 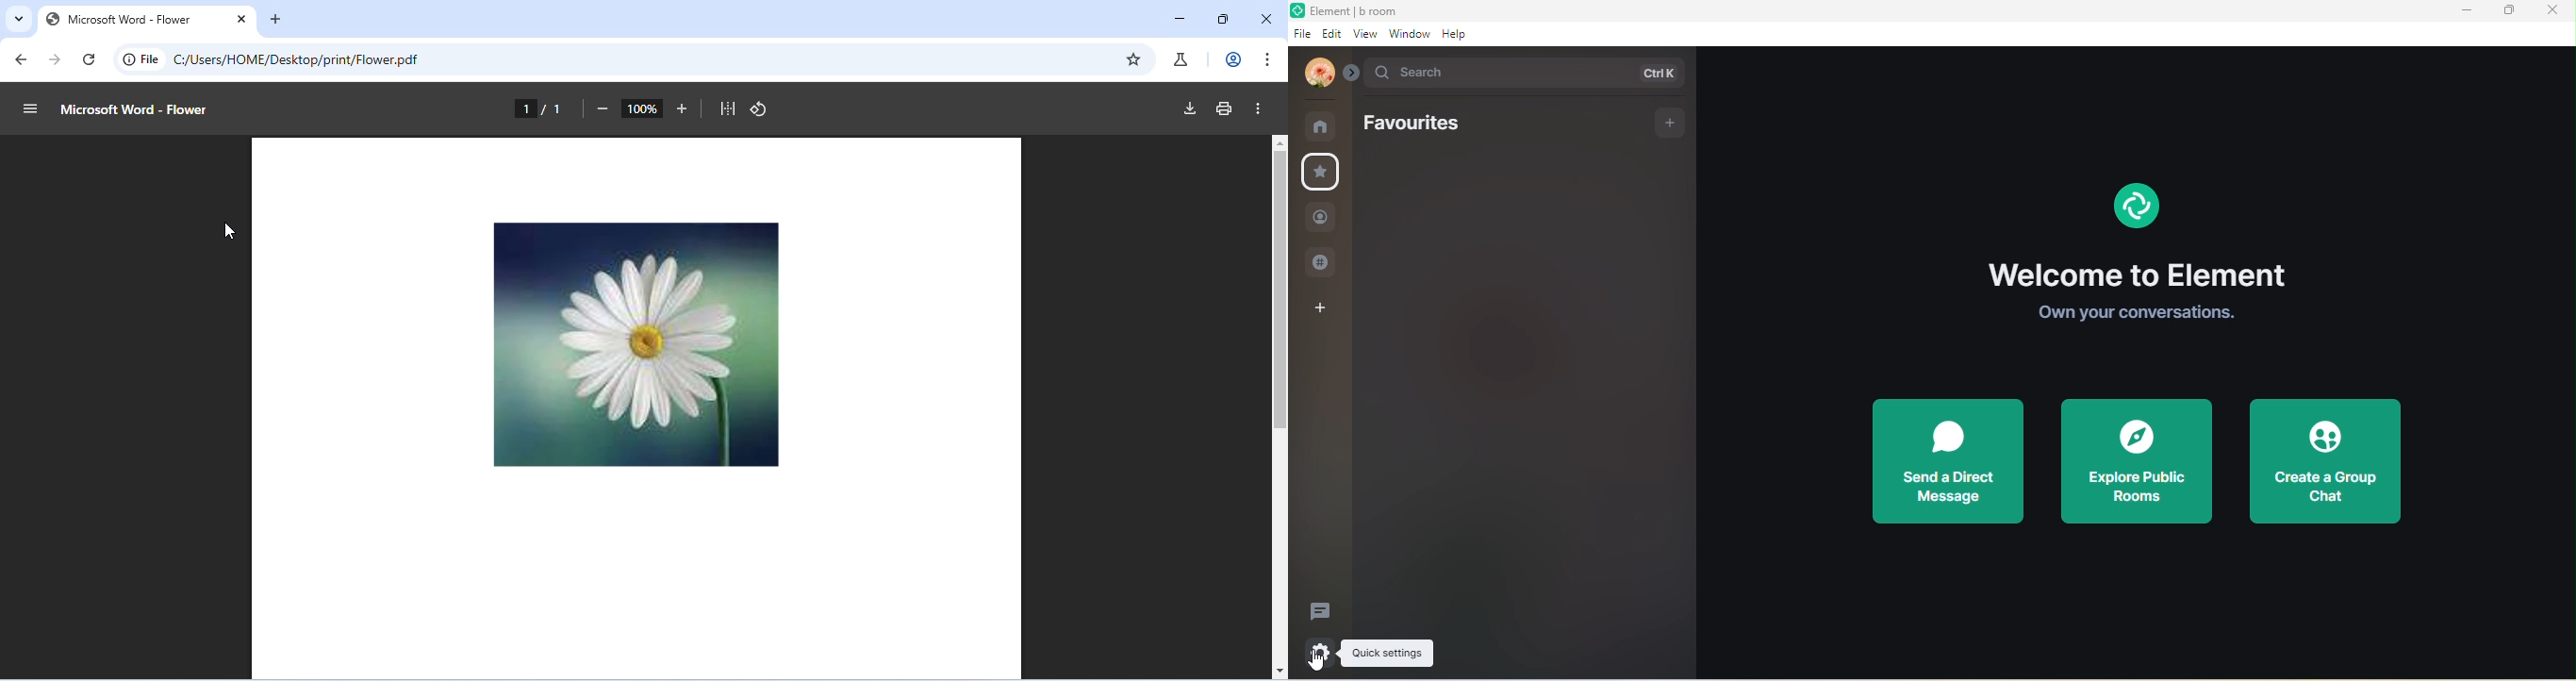 What do you see at coordinates (1279, 297) in the screenshot?
I see `vertical scroll bar` at bounding box center [1279, 297].